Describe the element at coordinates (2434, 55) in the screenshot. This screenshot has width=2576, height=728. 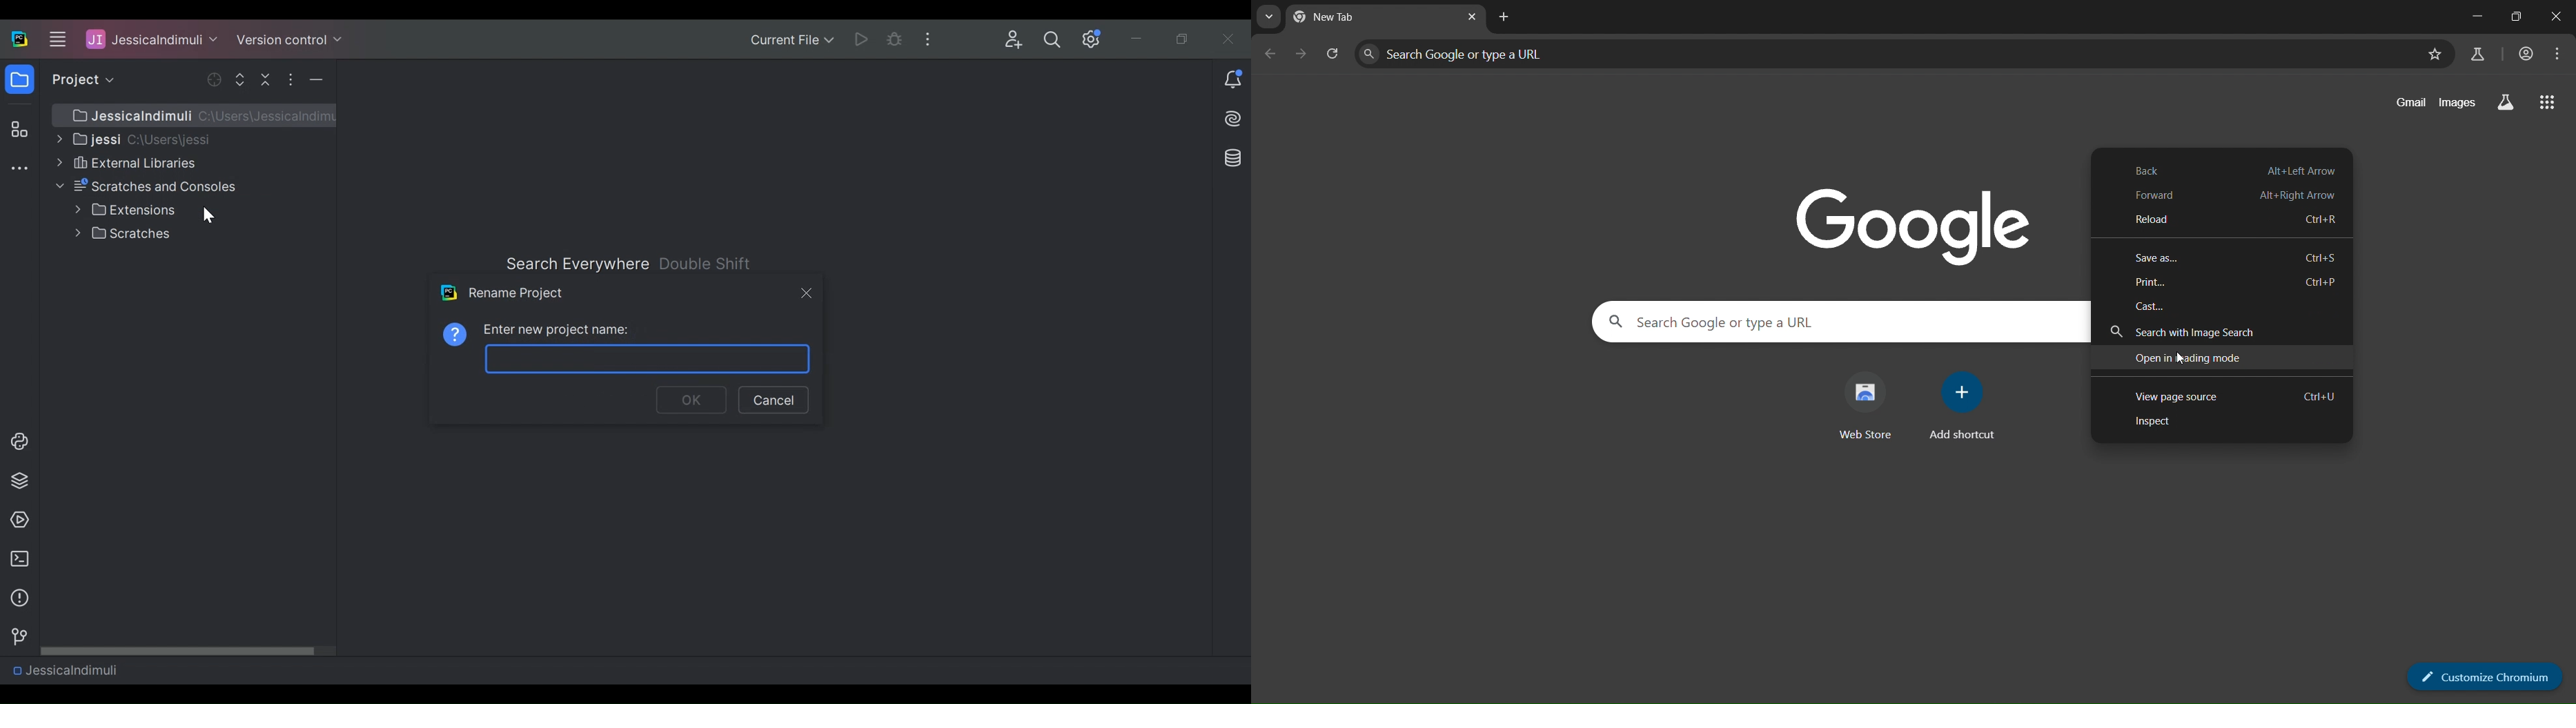
I see `bookmark page` at that location.